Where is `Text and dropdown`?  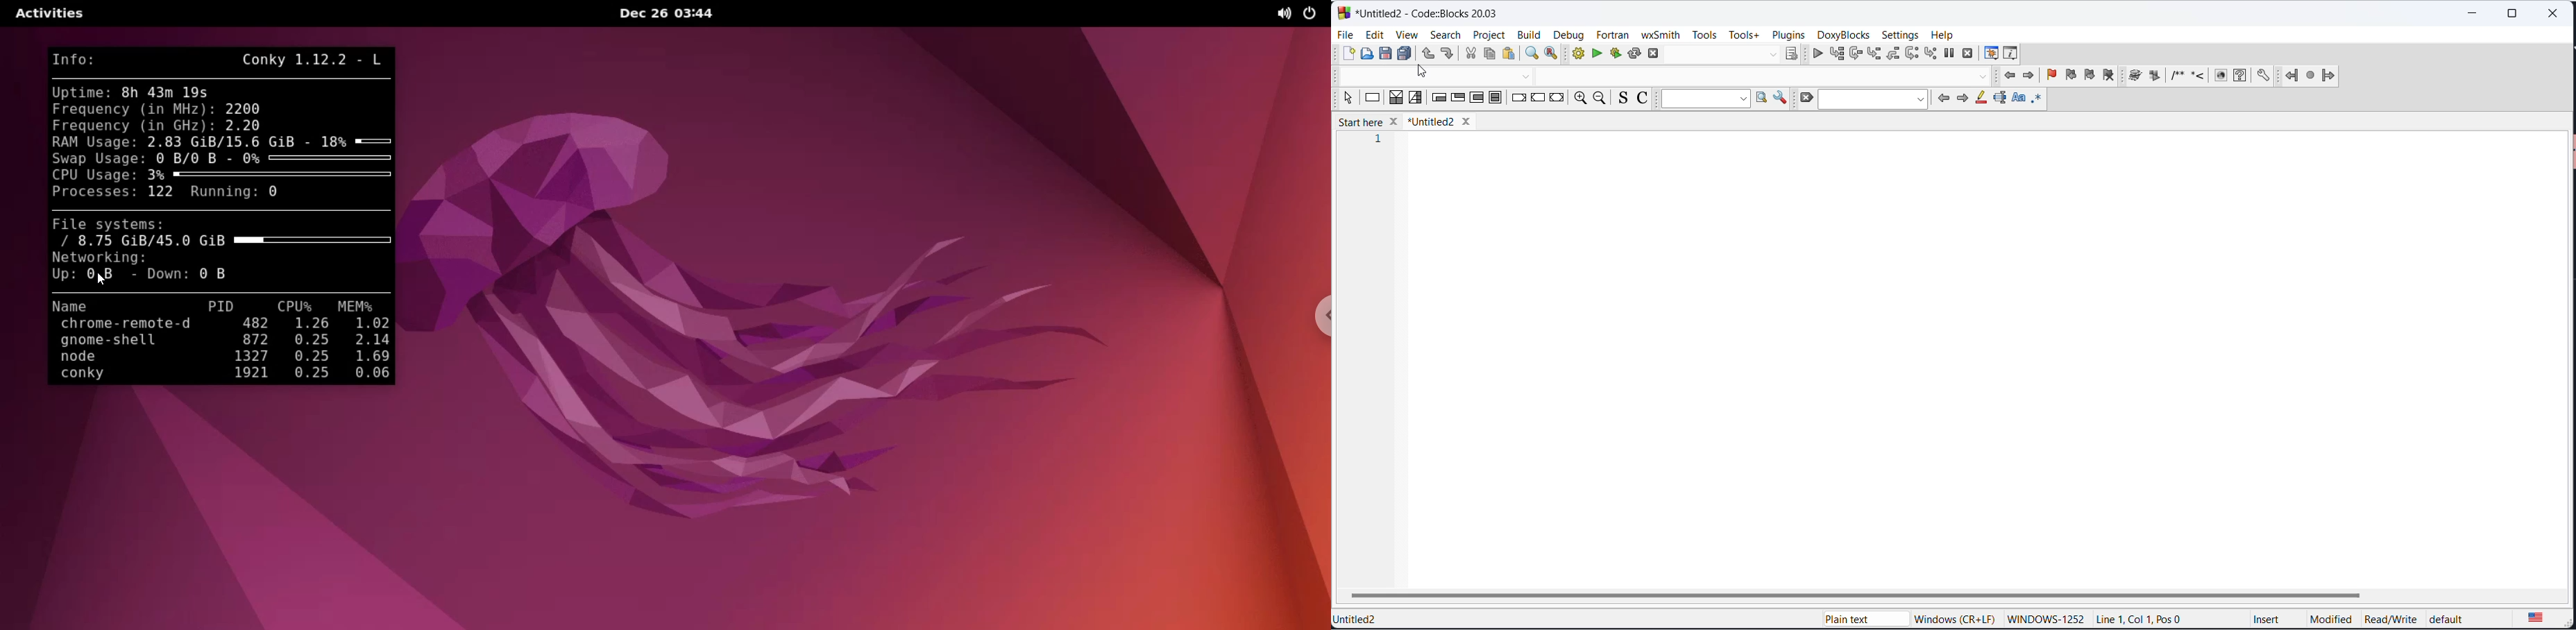 Text and dropdown is located at coordinates (1706, 97).